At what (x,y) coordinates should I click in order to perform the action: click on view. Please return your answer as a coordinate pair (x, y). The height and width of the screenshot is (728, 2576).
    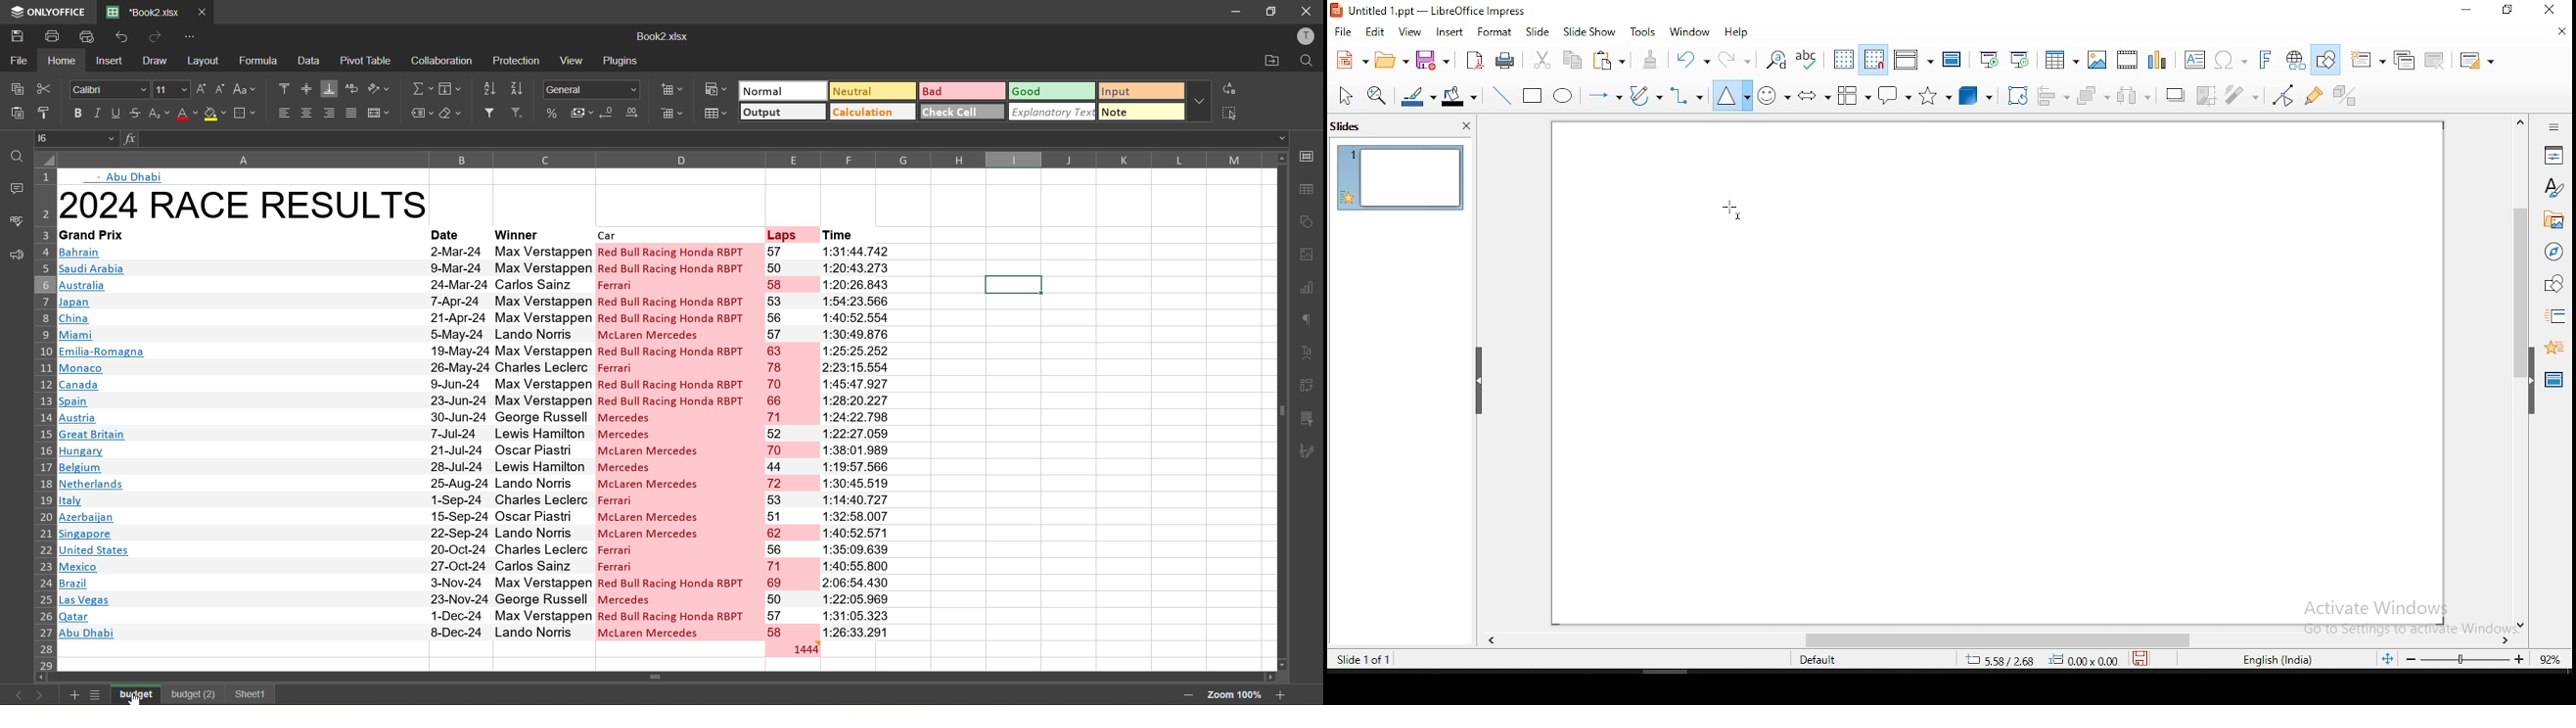
    Looking at the image, I should click on (1410, 32).